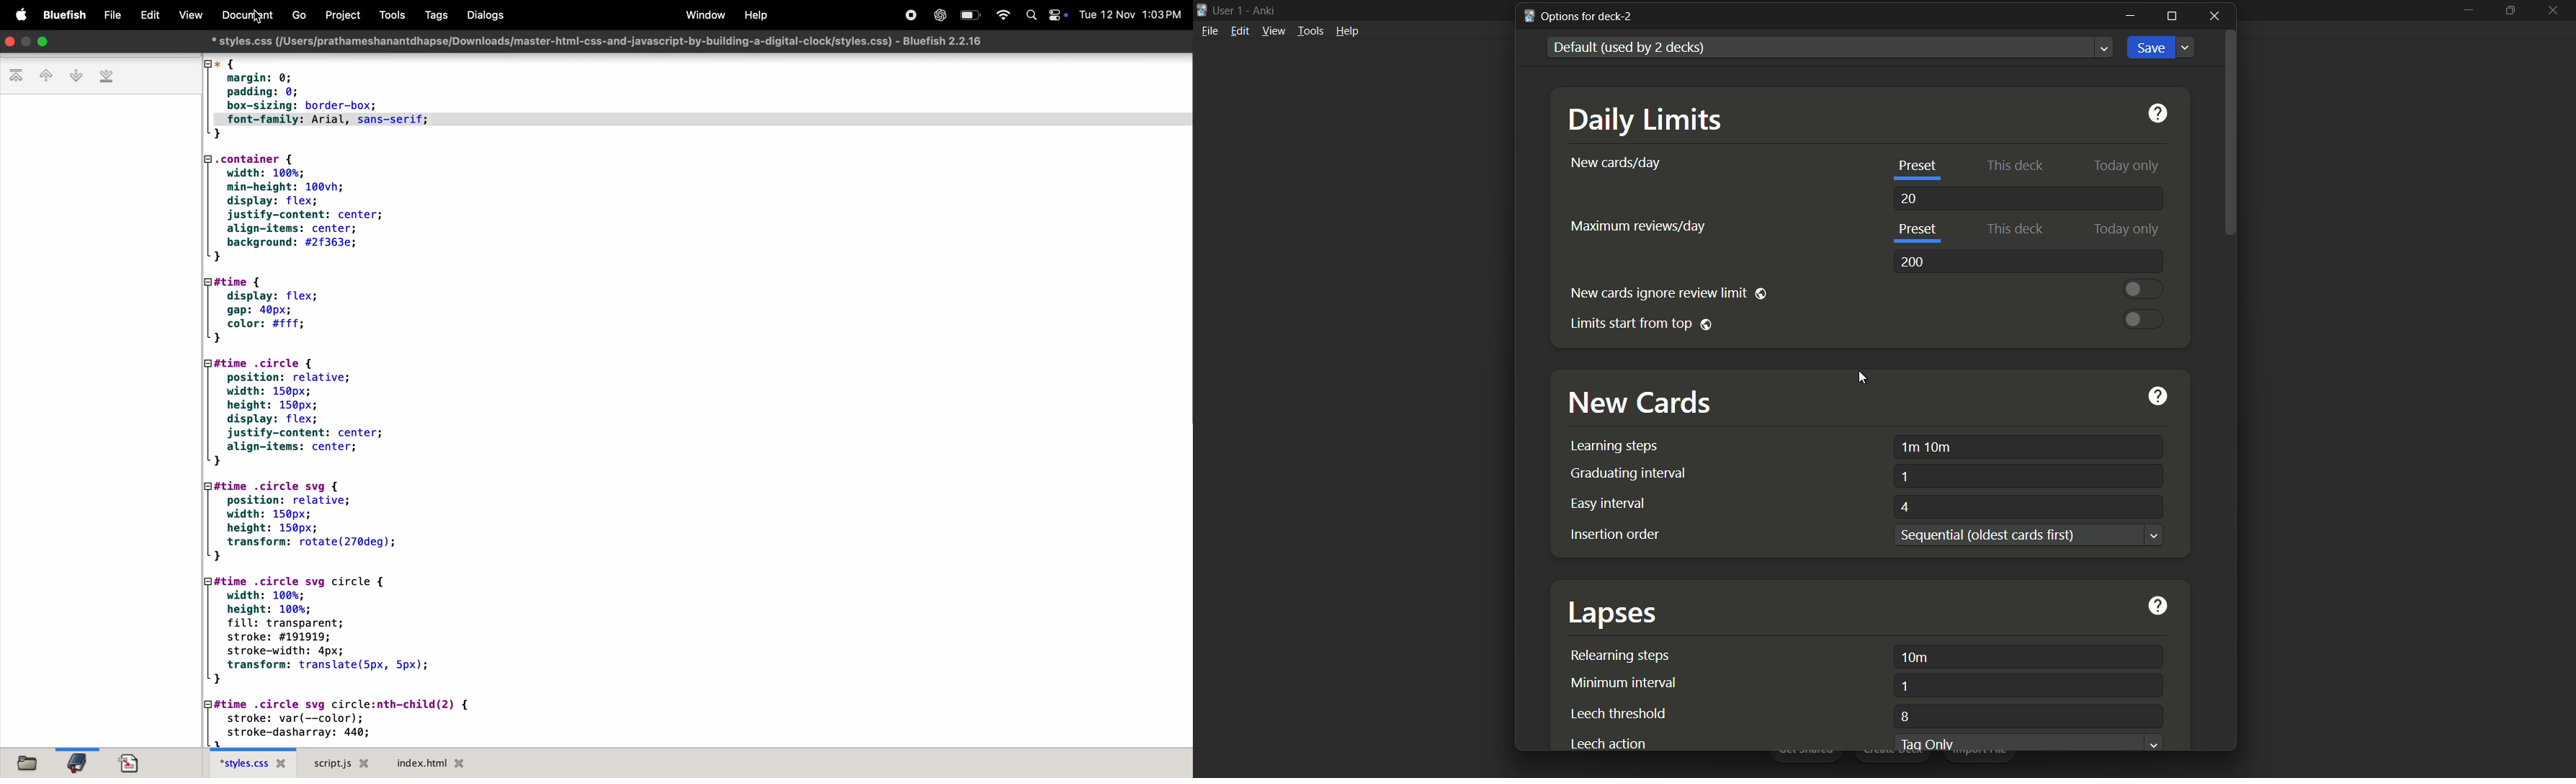 The height and width of the screenshot is (784, 2576). Describe the element at coordinates (2467, 9) in the screenshot. I see `minimize` at that location.